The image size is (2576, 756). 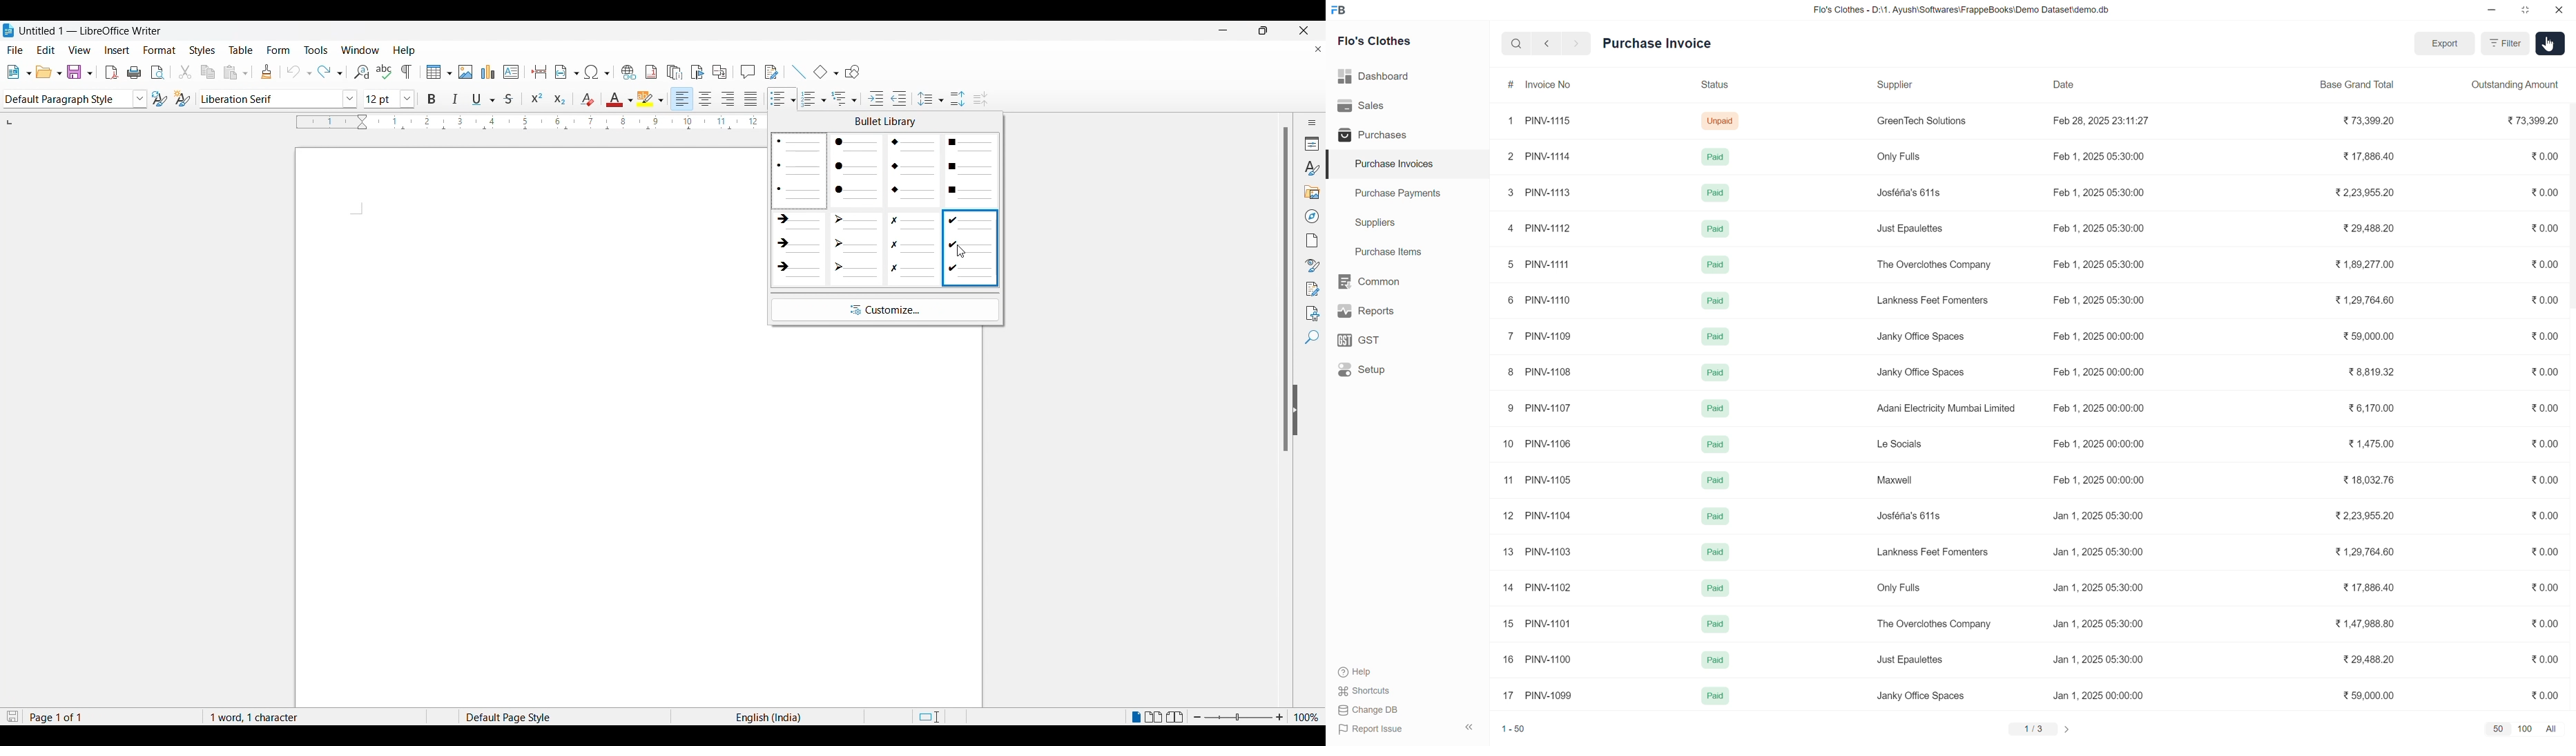 I want to click on 1/3, so click(x=2031, y=729).